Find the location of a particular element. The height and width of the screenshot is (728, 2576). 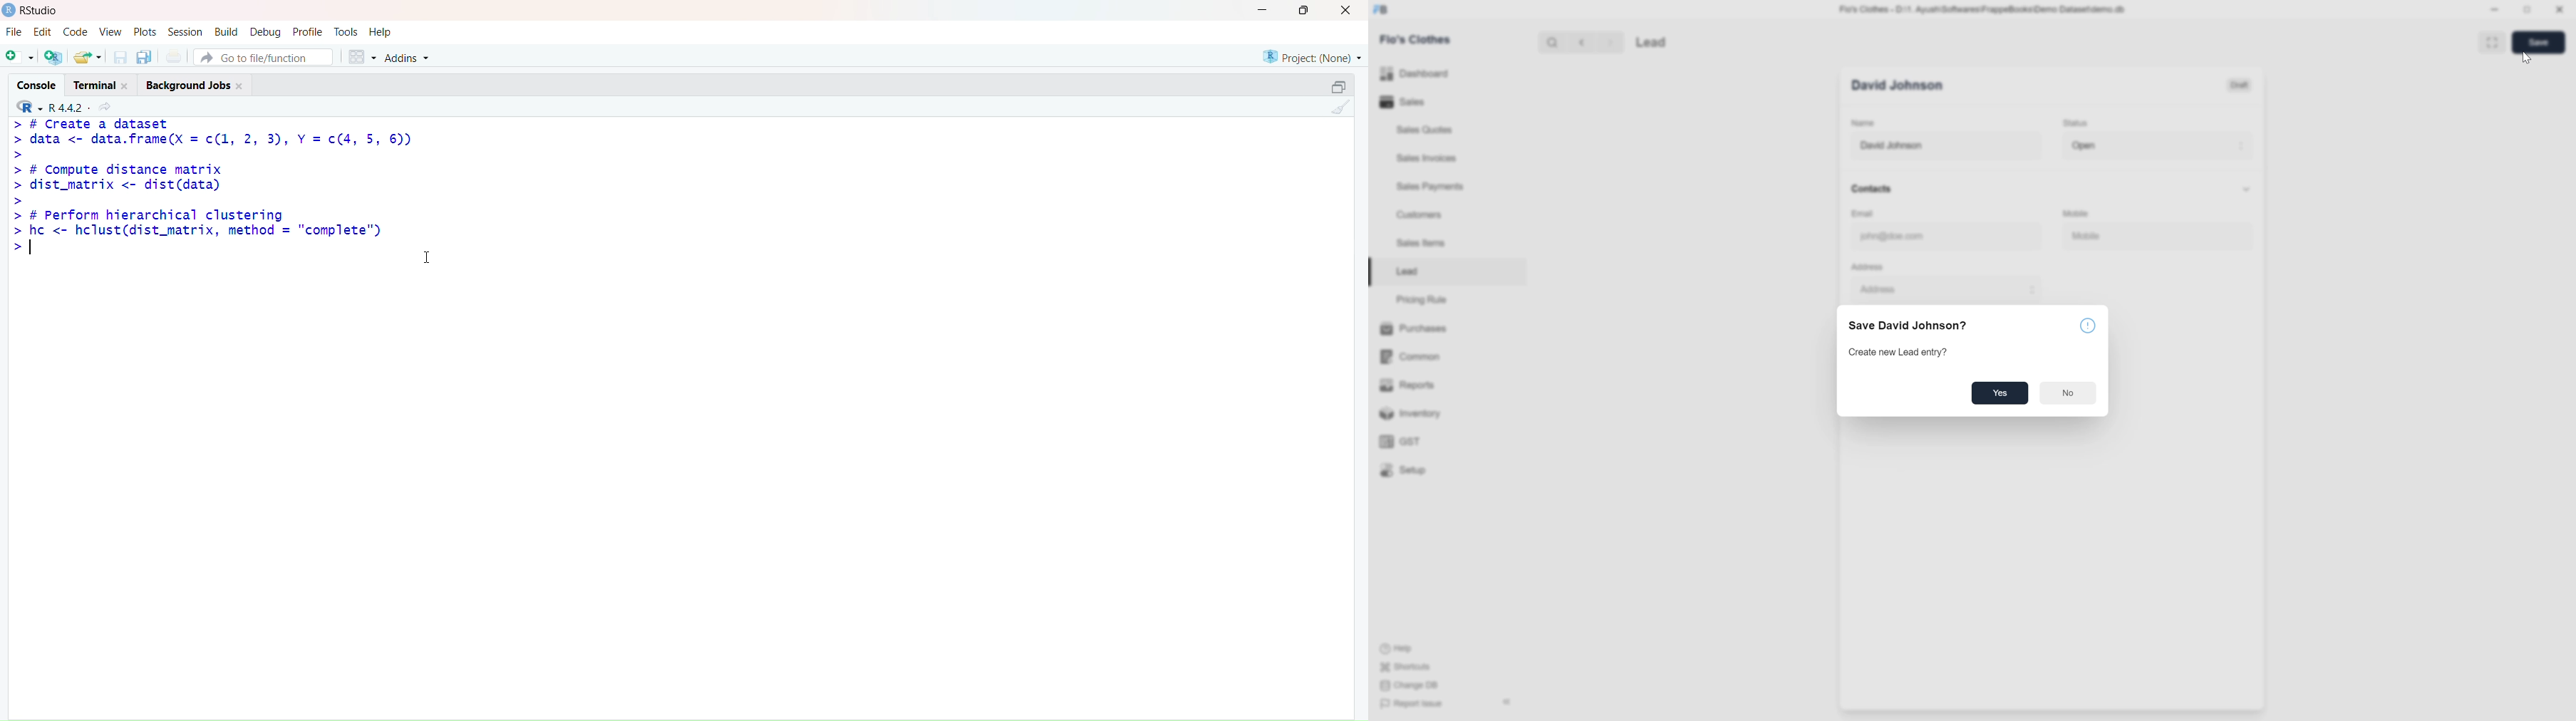

Sales Payments is located at coordinates (1432, 187).